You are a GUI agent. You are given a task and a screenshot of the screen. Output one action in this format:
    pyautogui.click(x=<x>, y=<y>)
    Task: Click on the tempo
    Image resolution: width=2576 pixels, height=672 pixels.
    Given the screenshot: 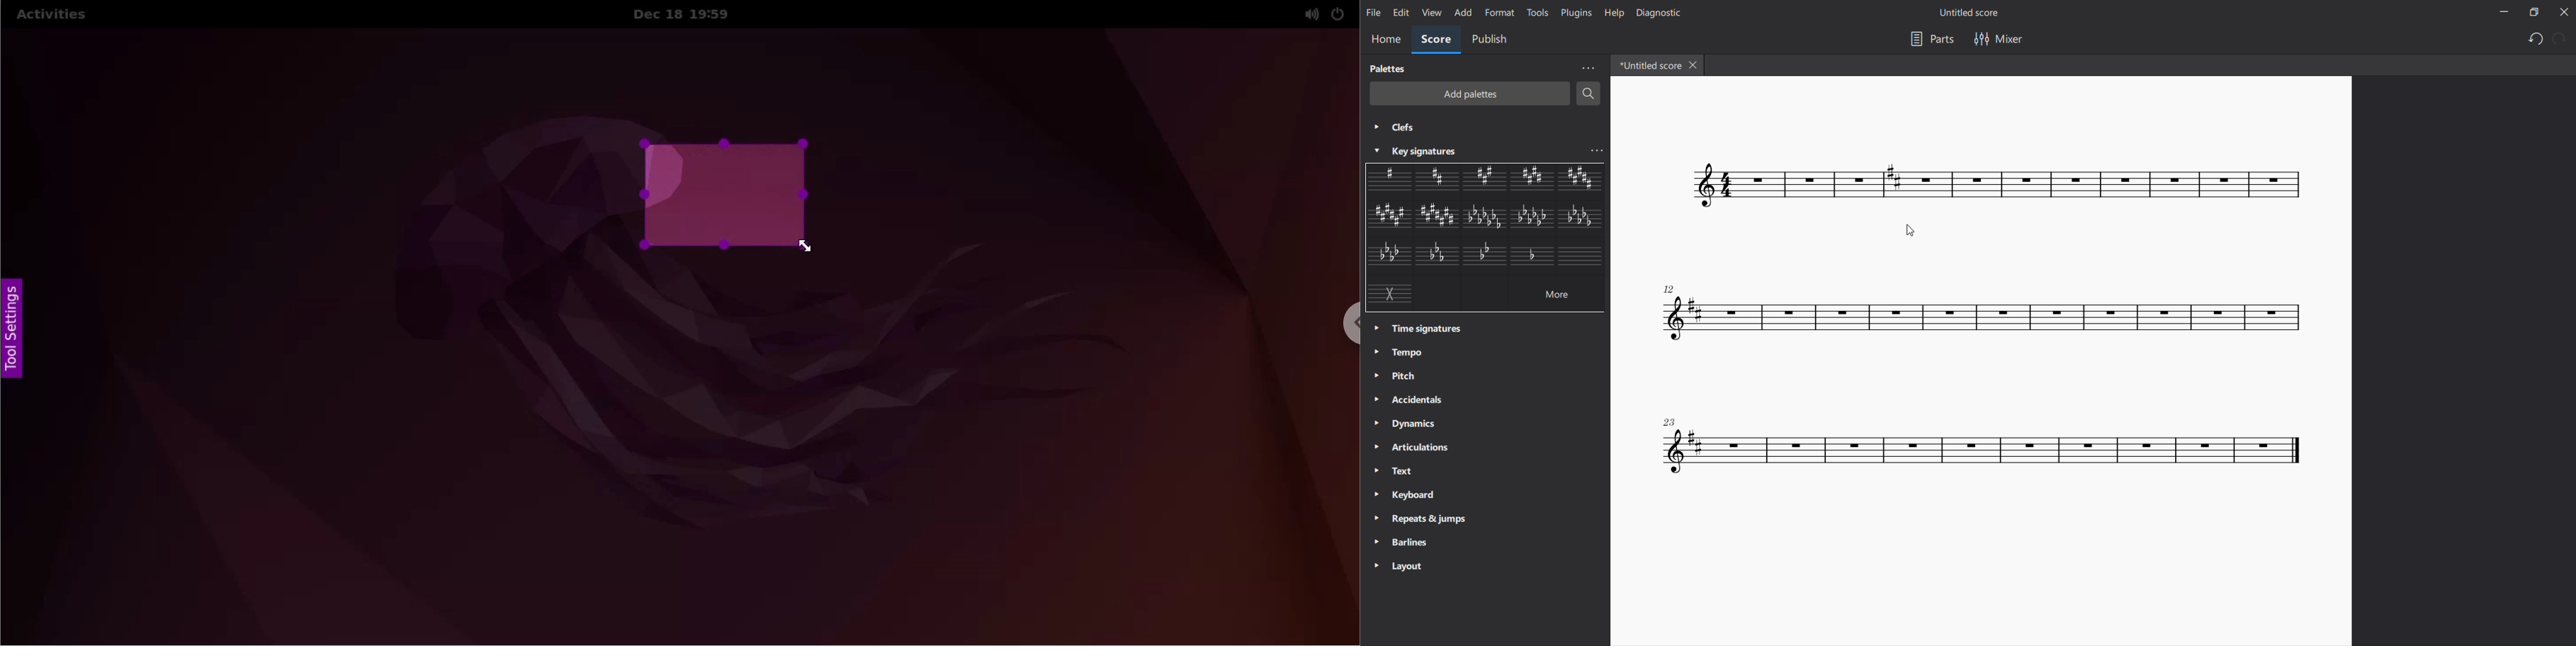 What is the action you would take?
    pyautogui.click(x=1400, y=353)
    